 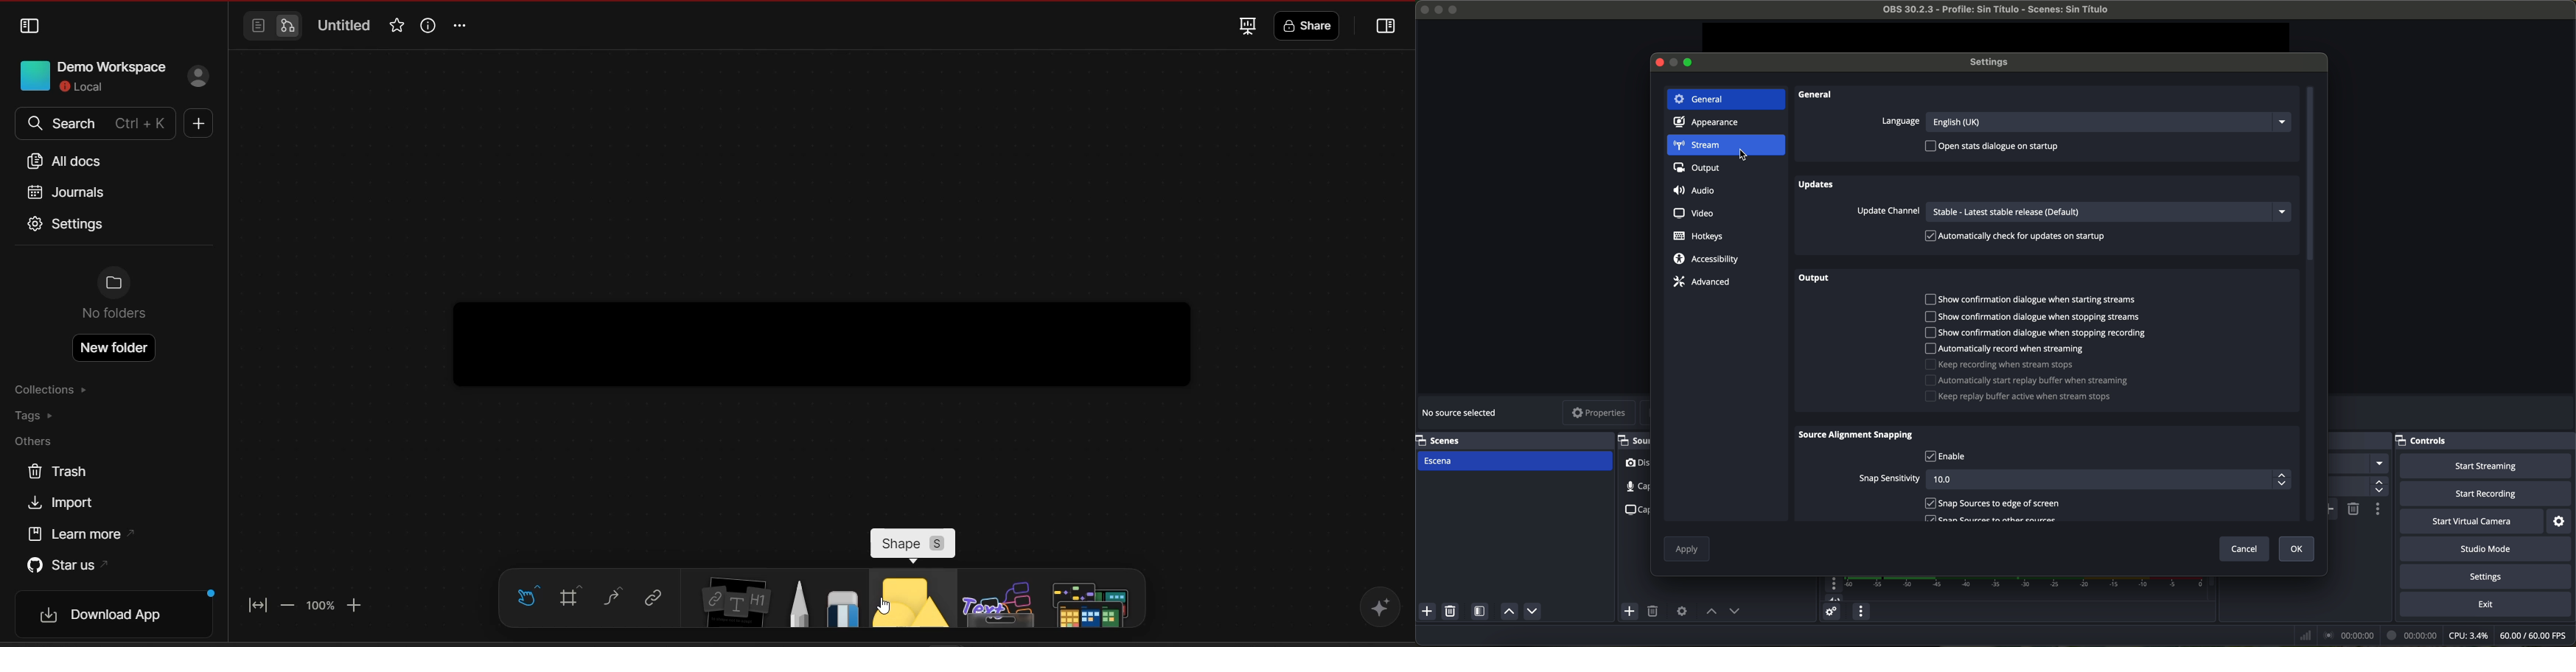 I want to click on sources, so click(x=1633, y=440).